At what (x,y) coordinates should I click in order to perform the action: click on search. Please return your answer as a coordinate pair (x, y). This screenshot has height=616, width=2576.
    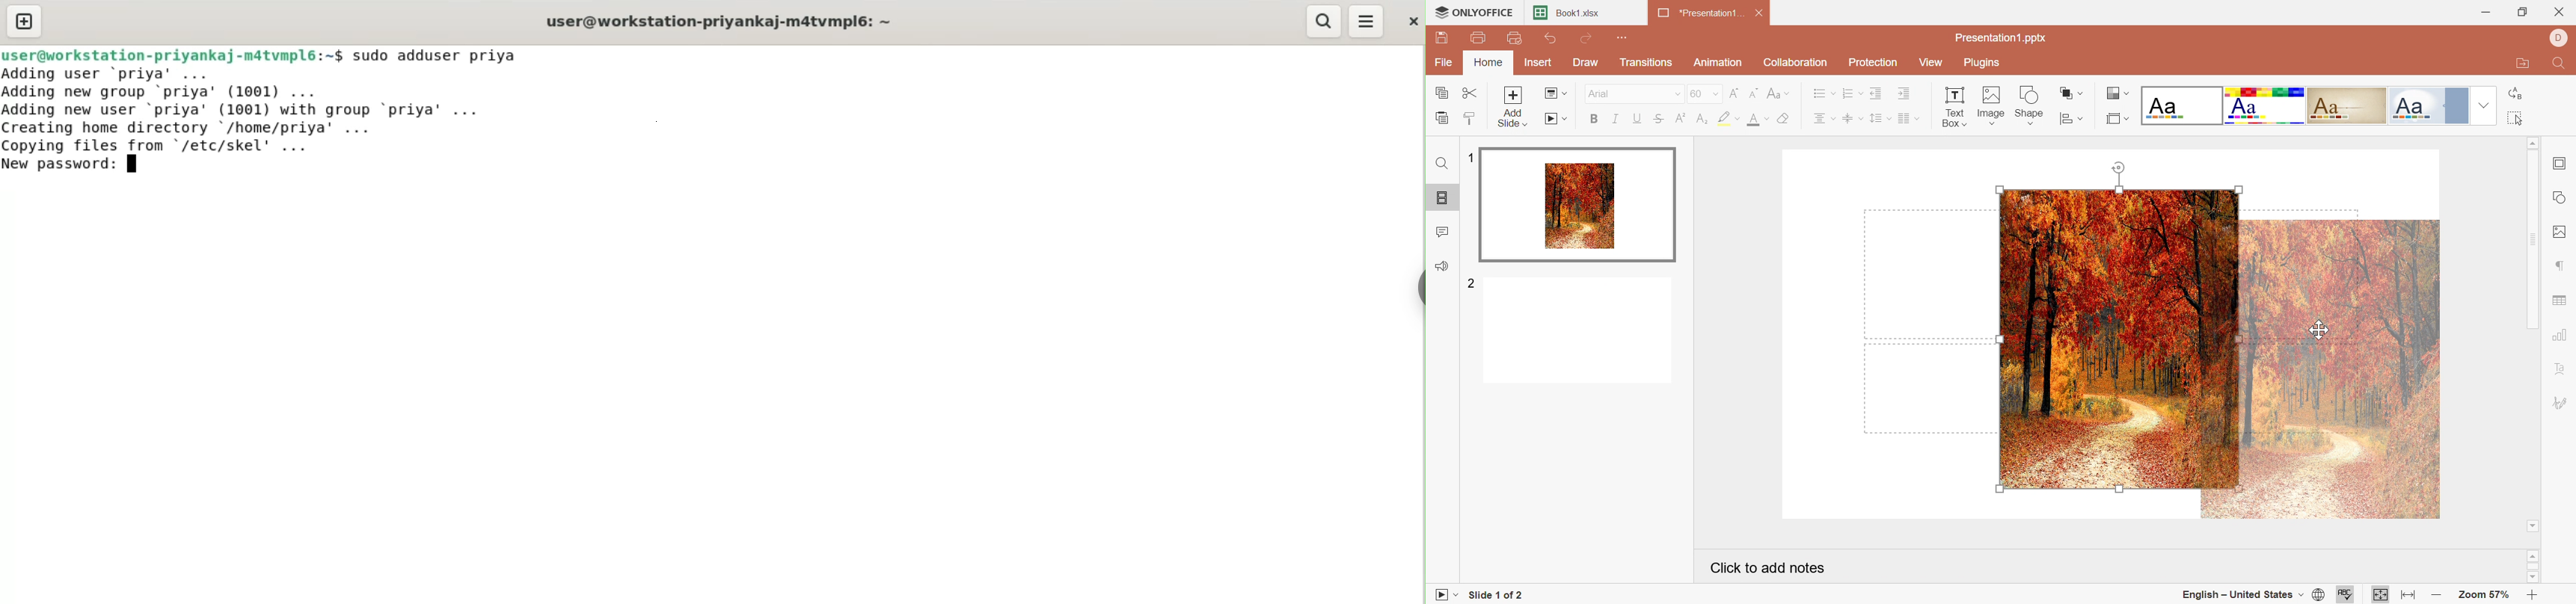
    Looking at the image, I should click on (1322, 21).